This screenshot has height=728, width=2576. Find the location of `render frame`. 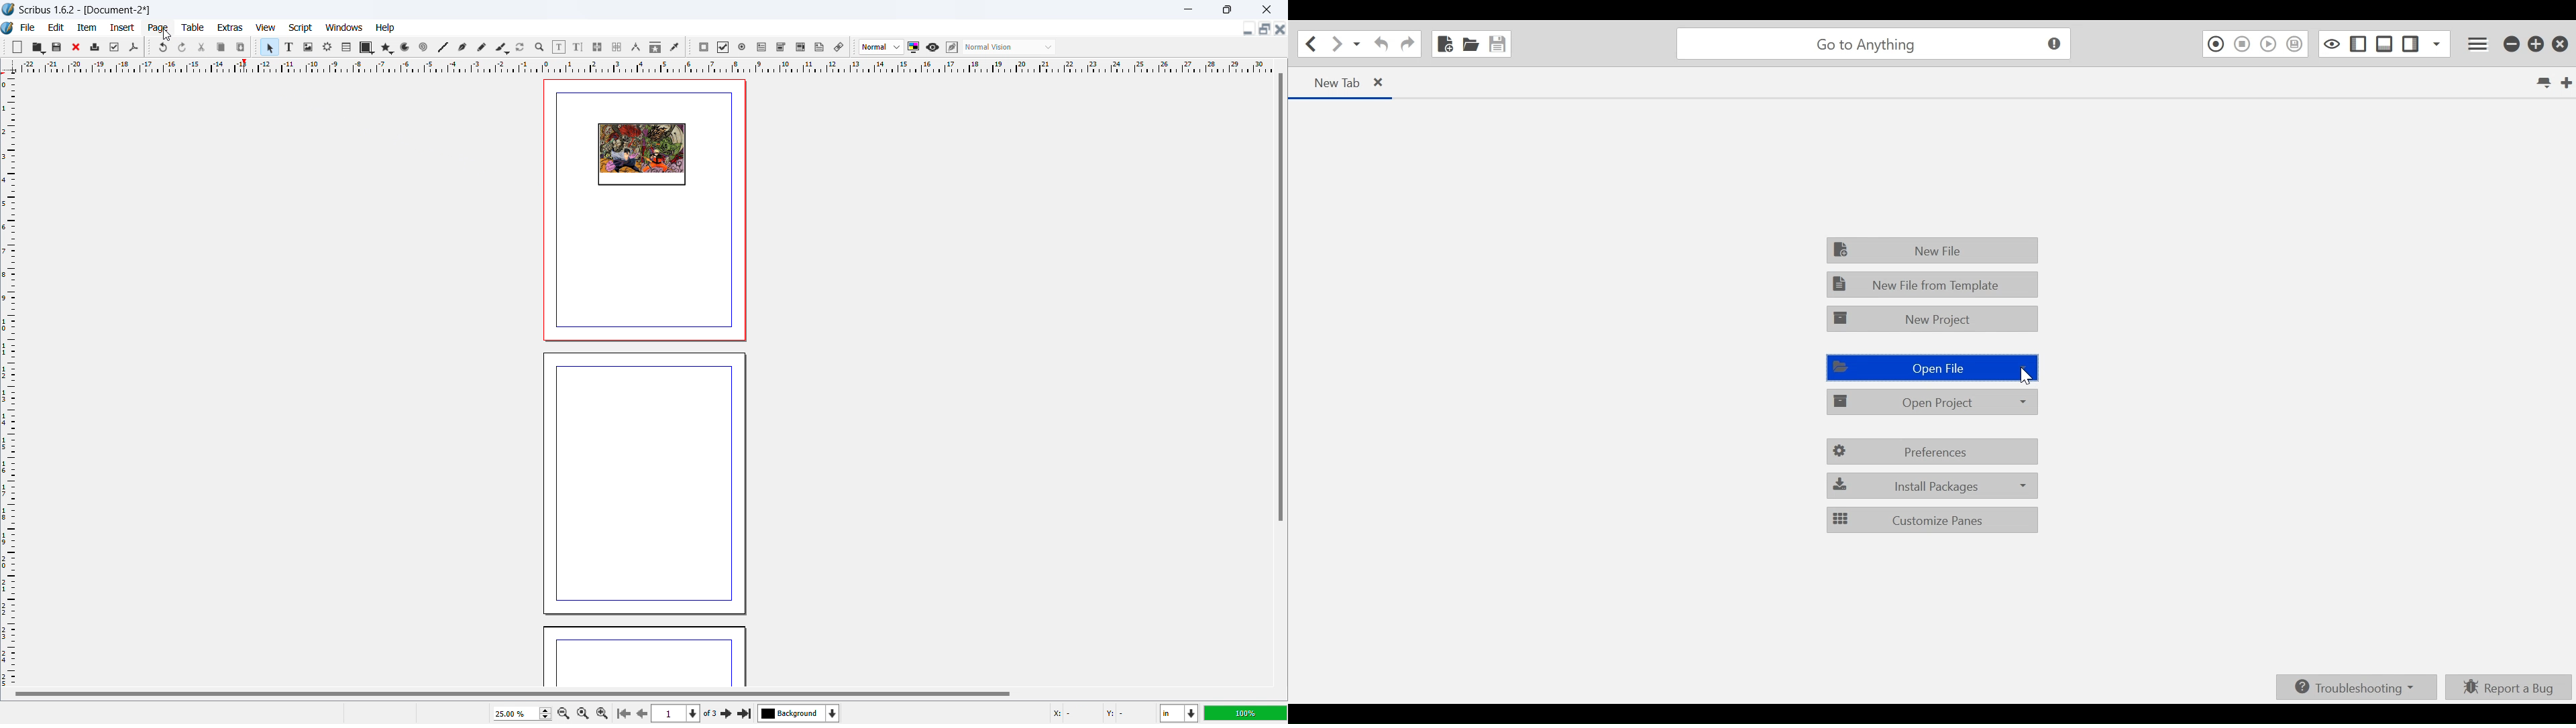

render frame is located at coordinates (327, 47).